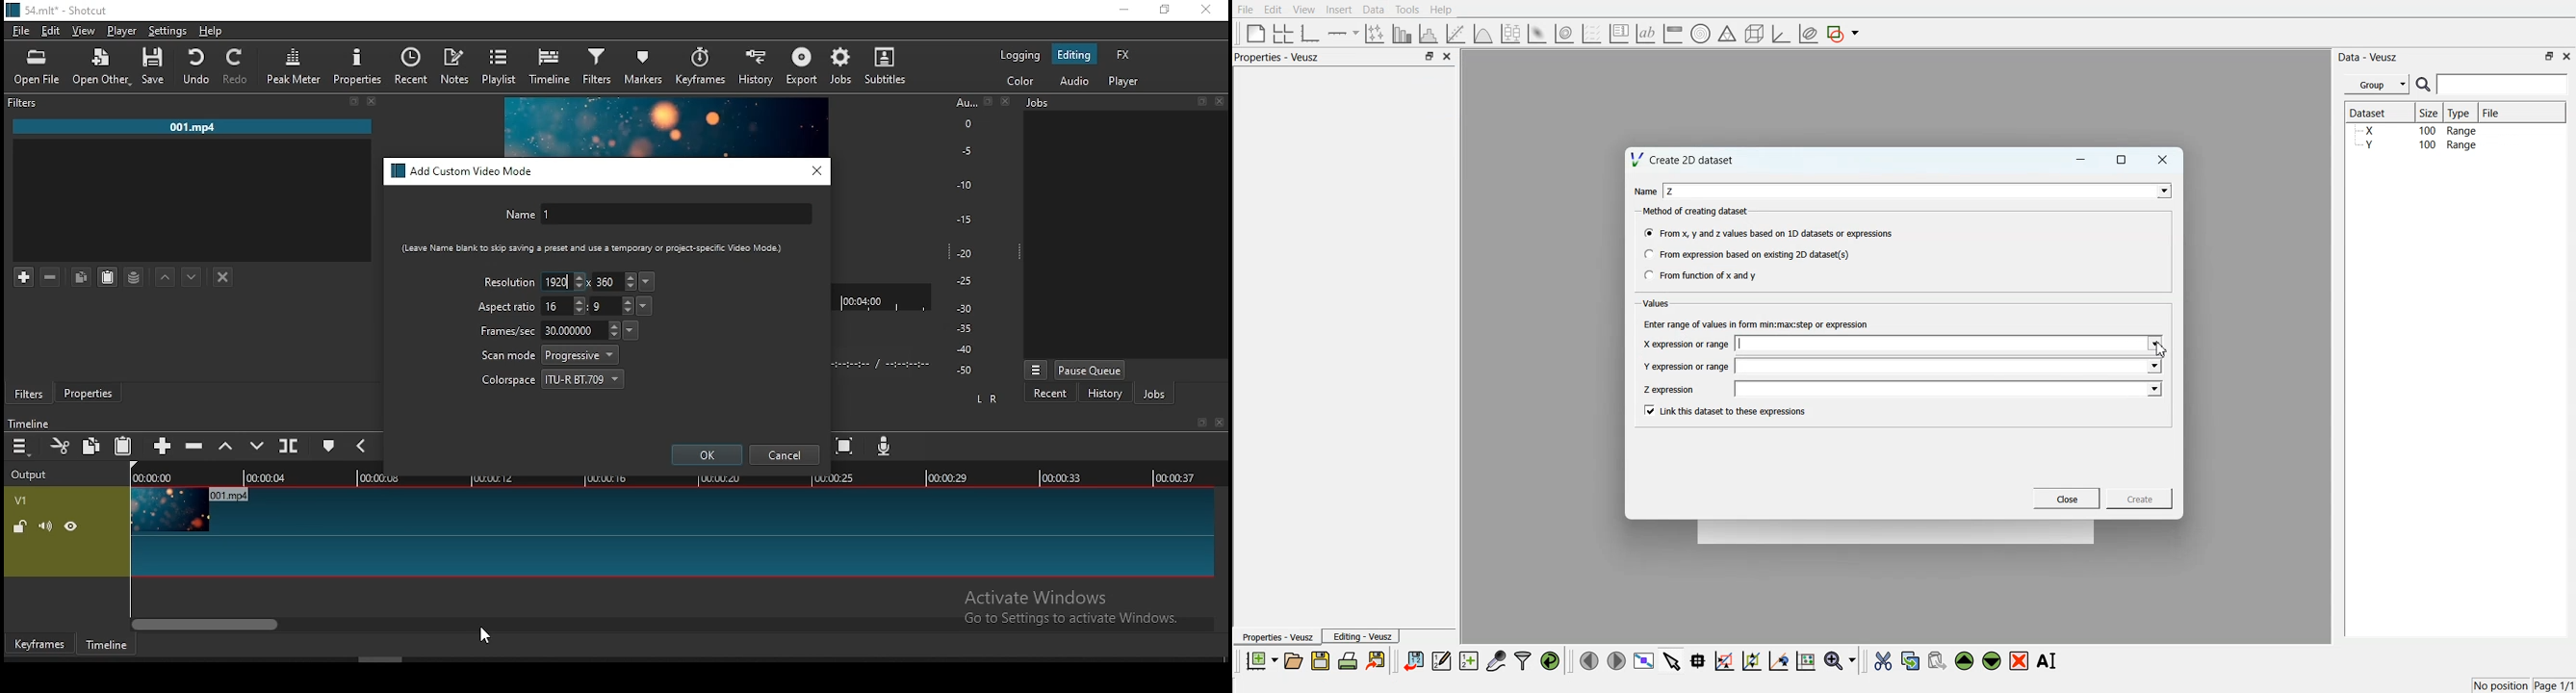  I want to click on notes, so click(454, 66).